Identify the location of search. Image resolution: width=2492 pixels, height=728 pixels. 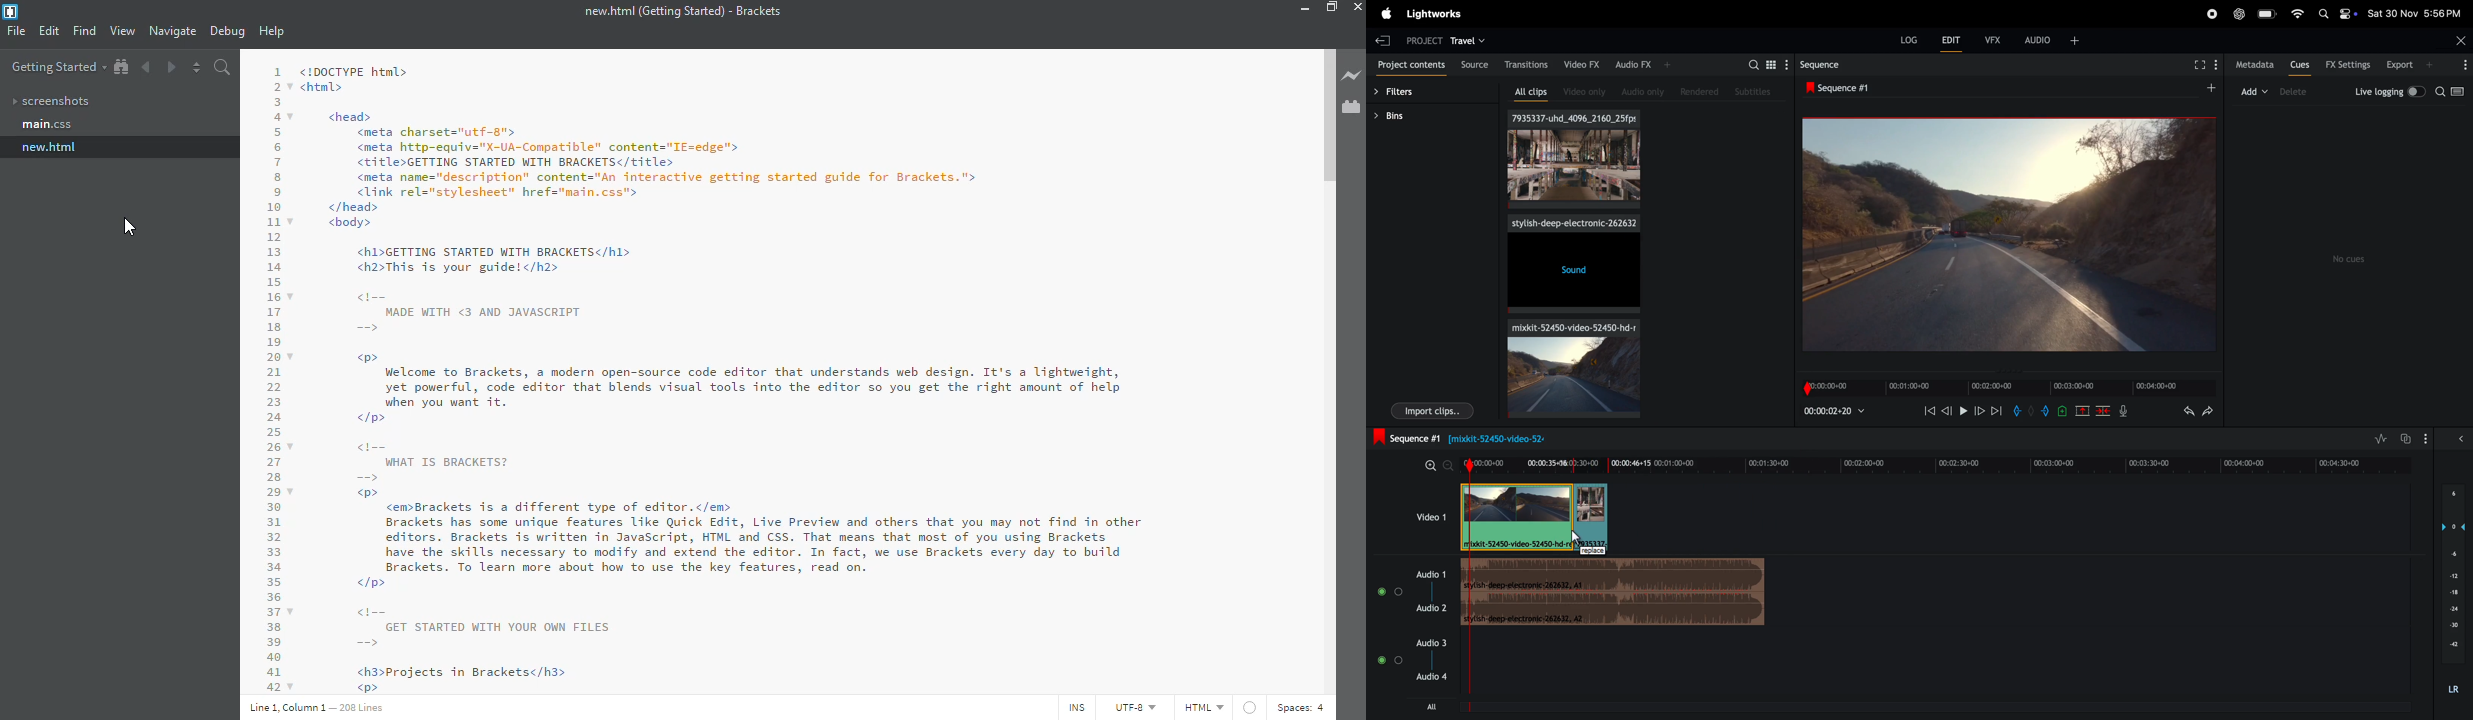
(2452, 93).